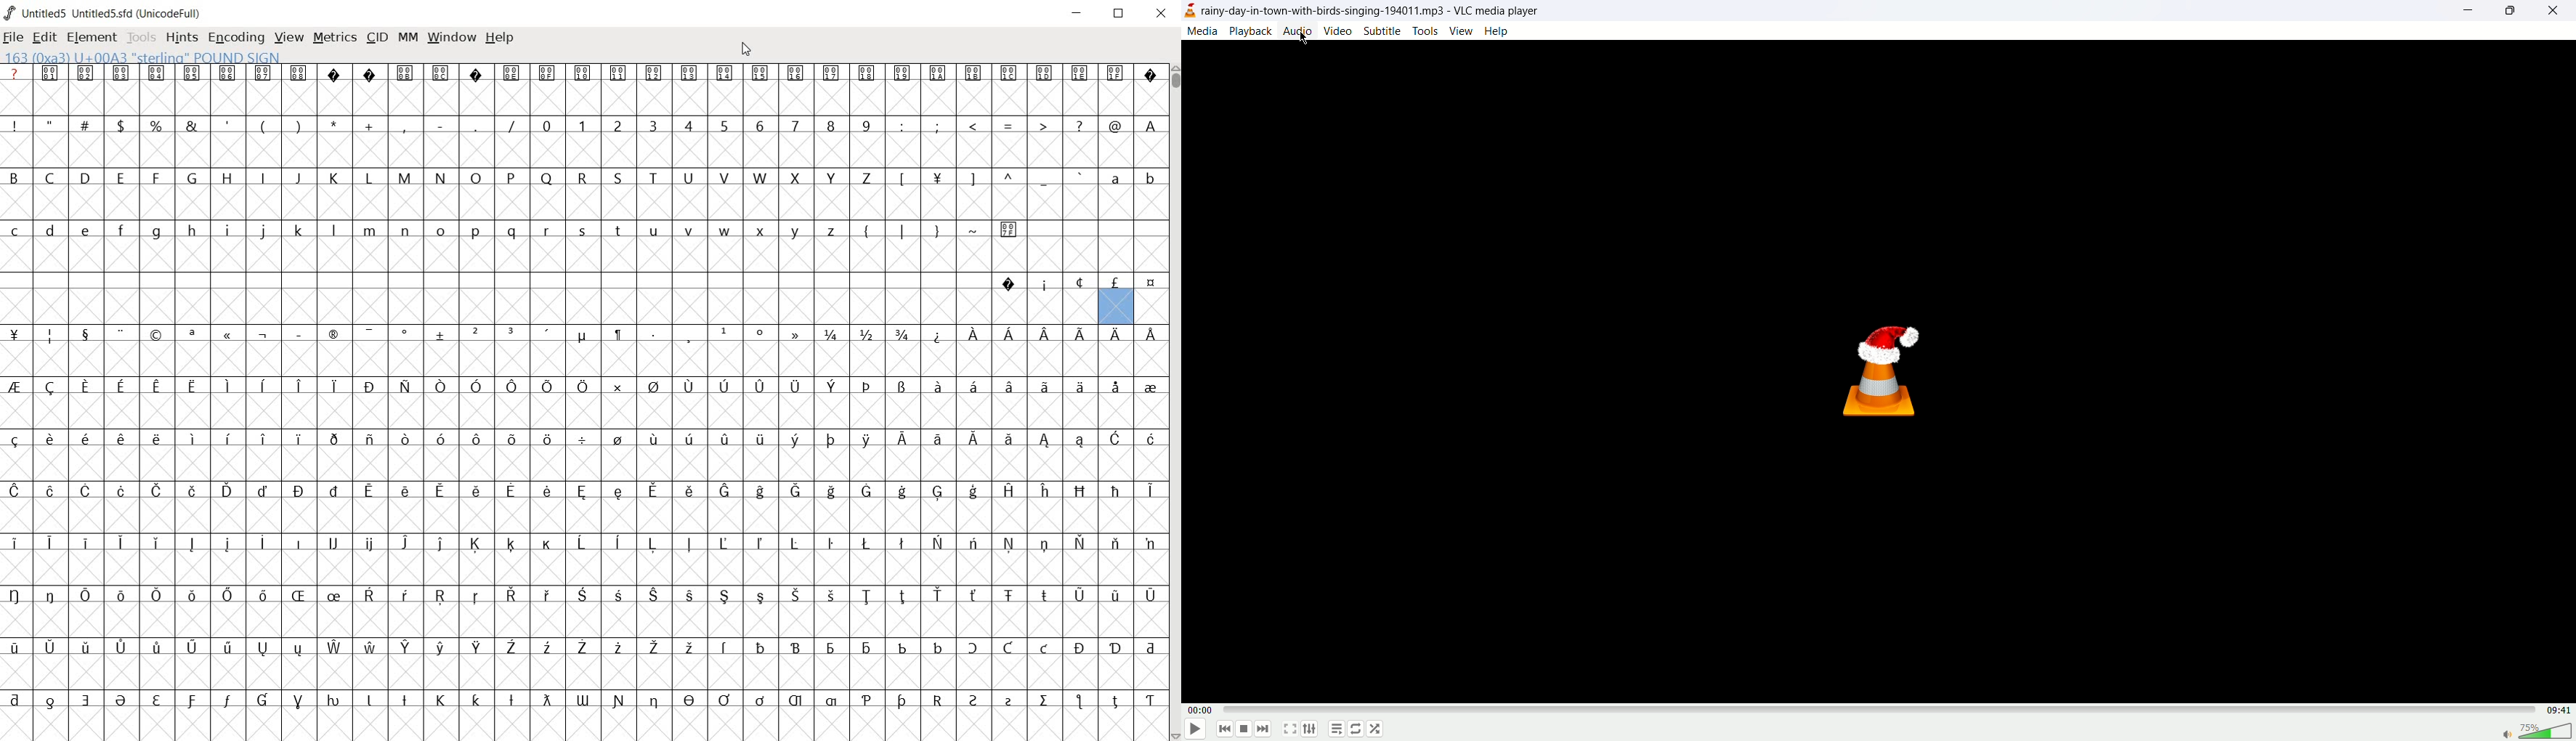 This screenshot has width=2576, height=756. I want to click on Symbol, so click(369, 597).